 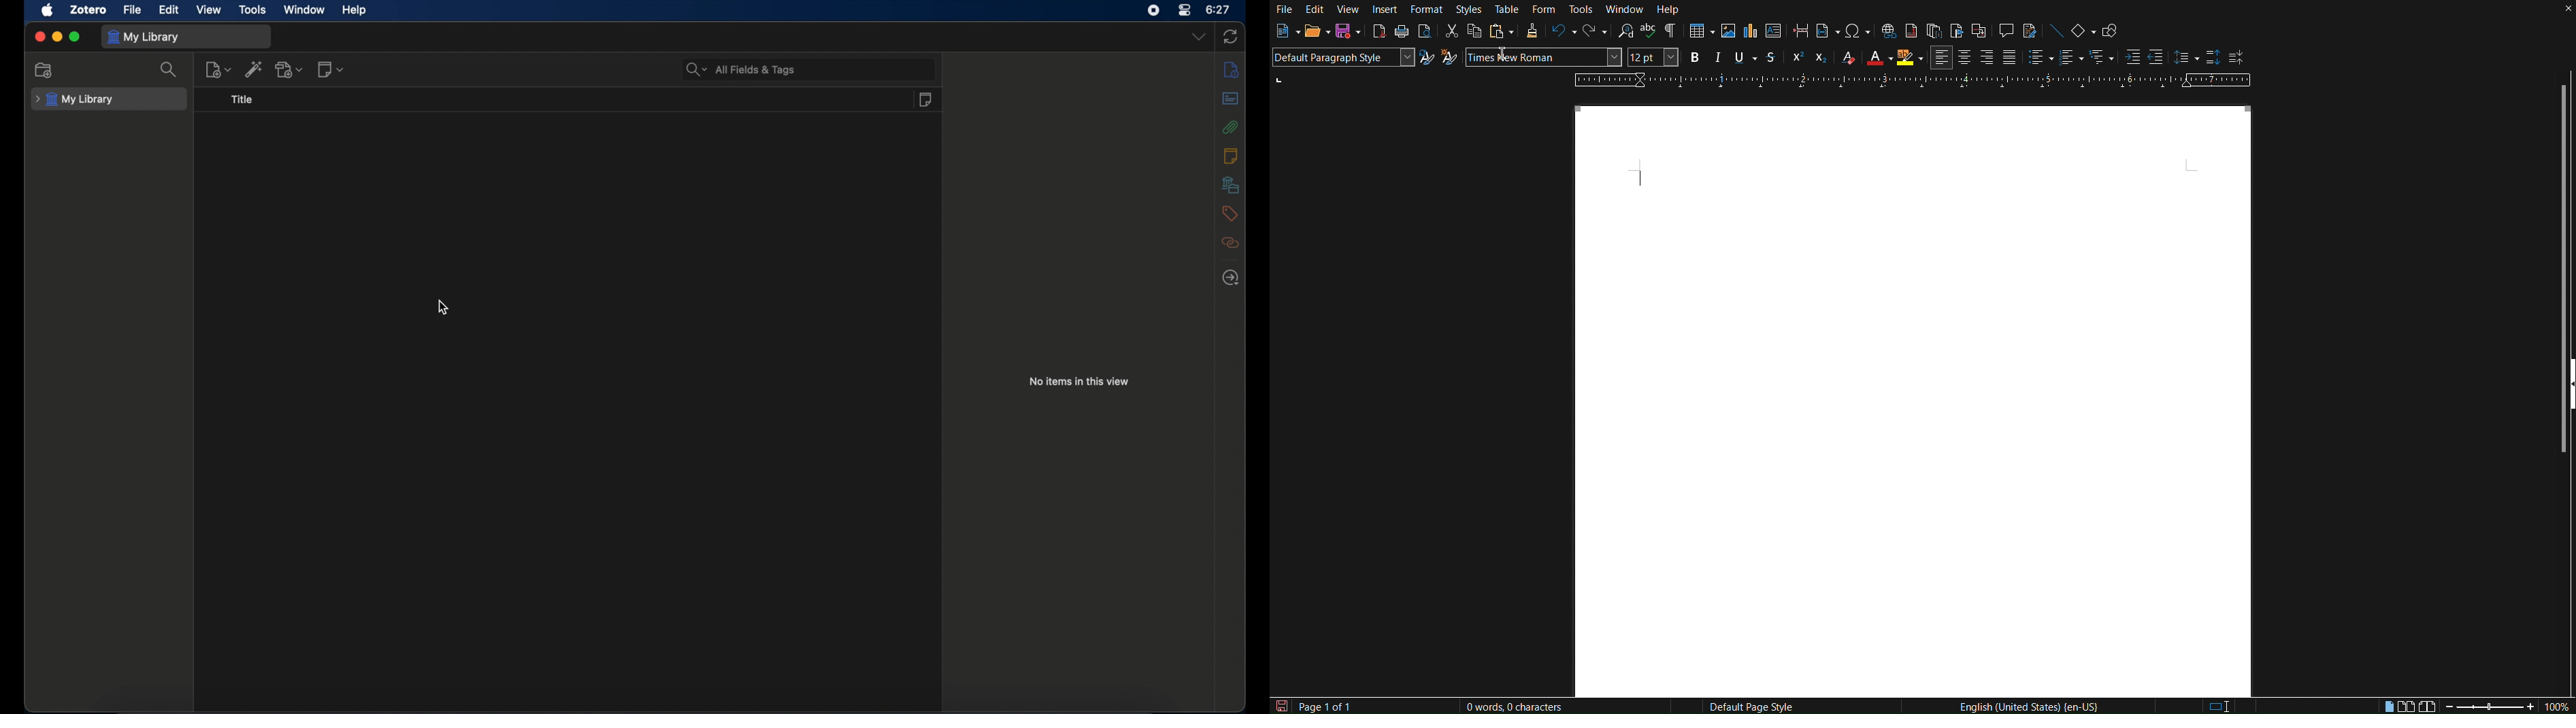 I want to click on Book view, so click(x=2426, y=704).